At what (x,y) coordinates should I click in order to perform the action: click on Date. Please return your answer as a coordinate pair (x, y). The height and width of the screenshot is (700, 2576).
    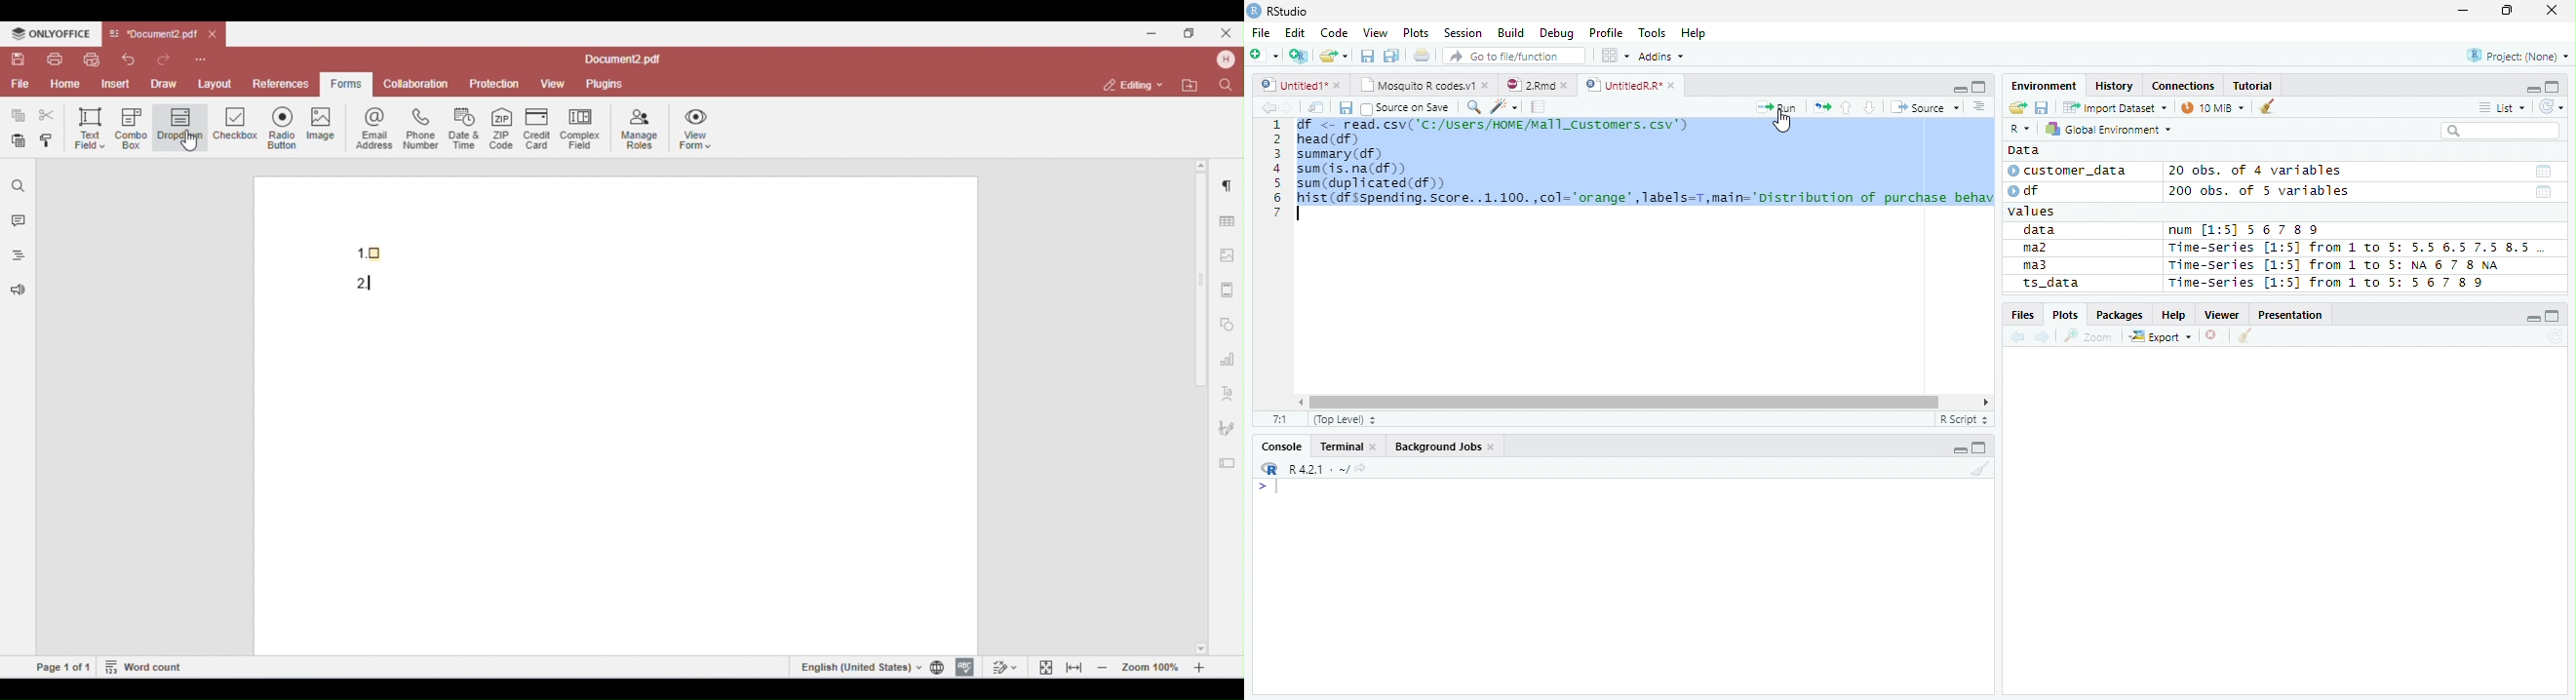
    Looking at the image, I should click on (2544, 193).